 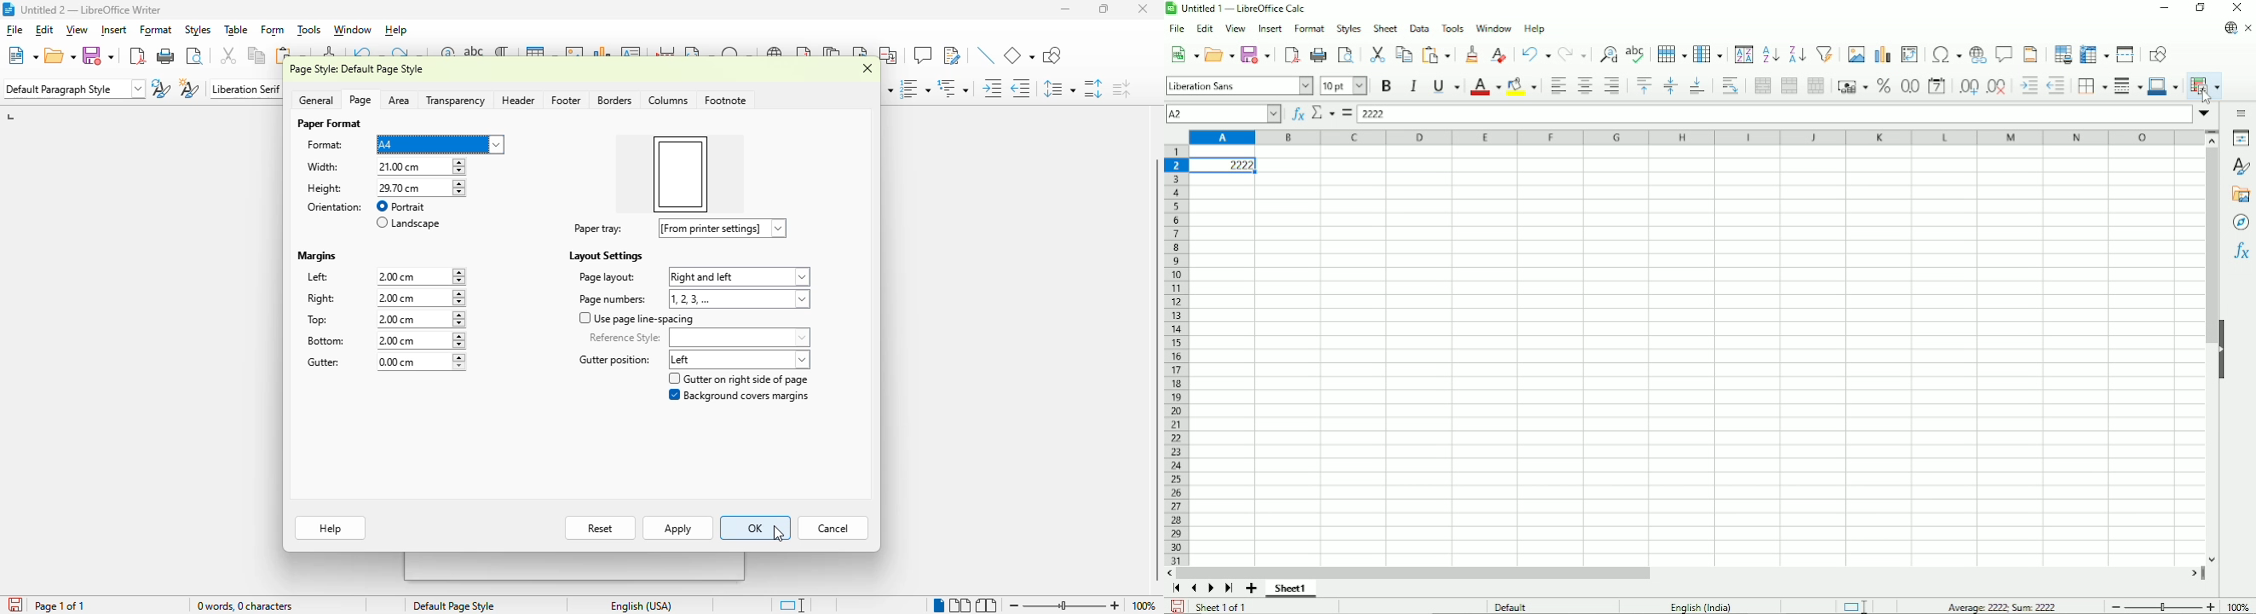 What do you see at coordinates (1605, 55) in the screenshot?
I see `Find and replace` at bounding box center [1605, 55].